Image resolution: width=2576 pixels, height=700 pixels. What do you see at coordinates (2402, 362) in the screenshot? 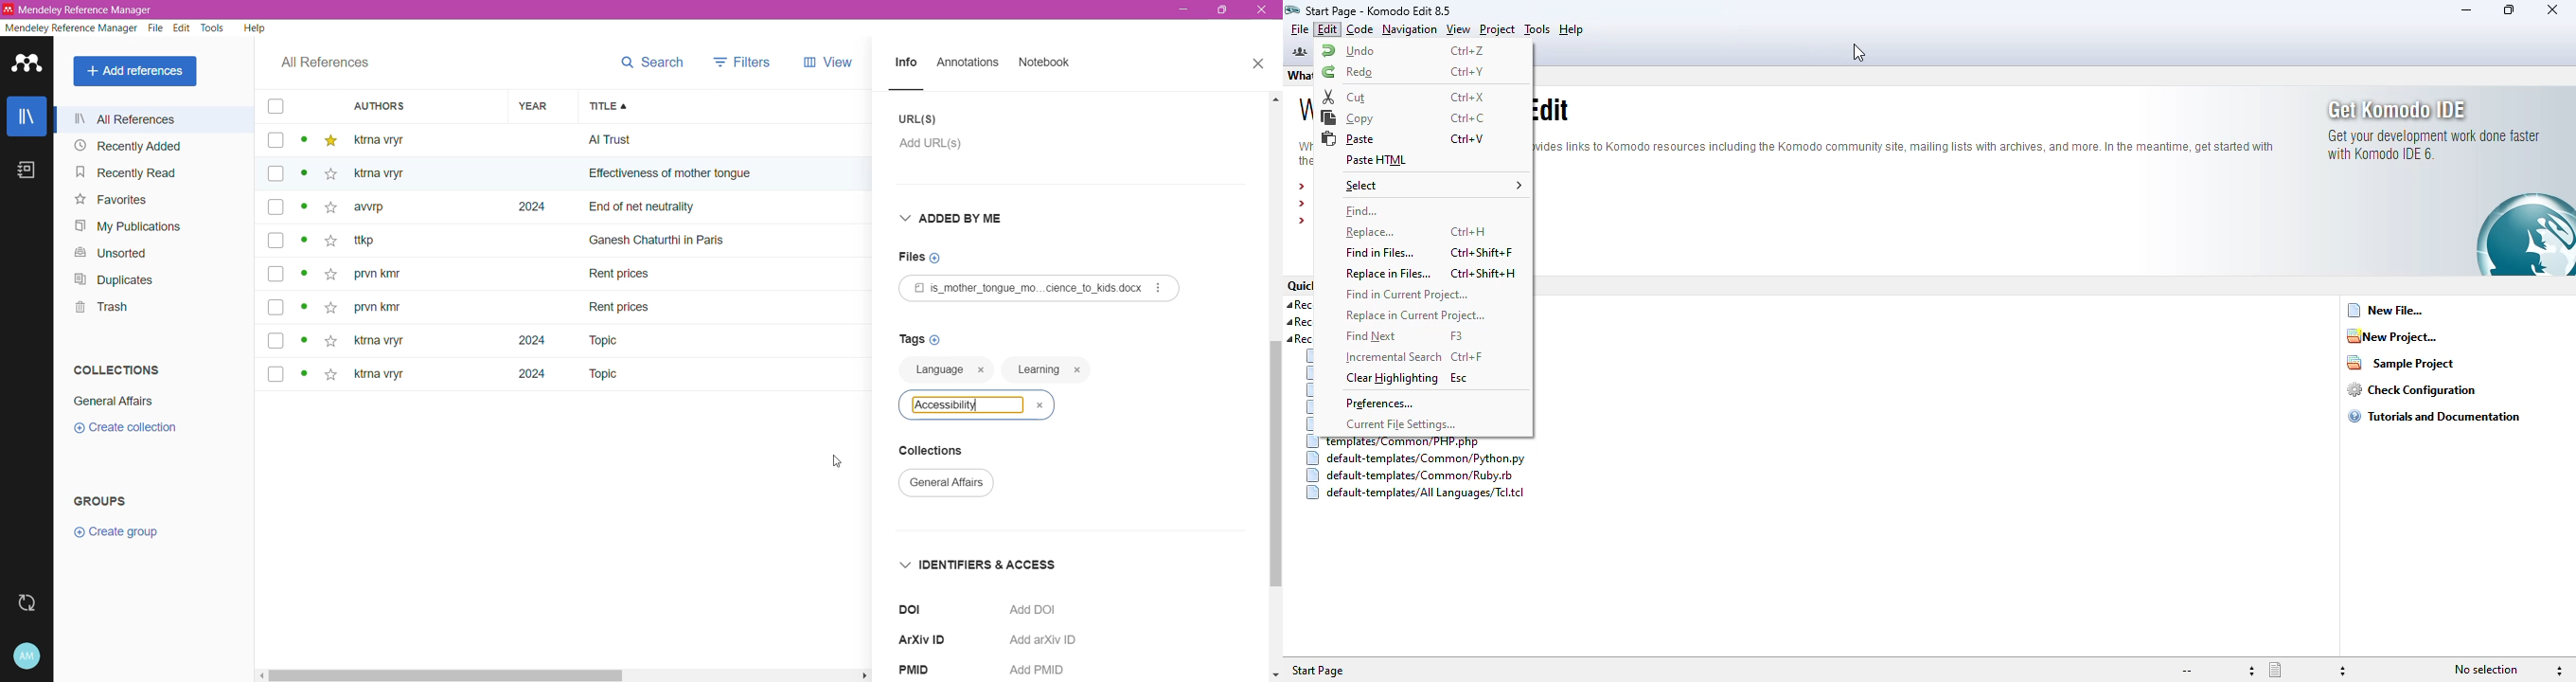
I see `sample project` at bounding box center [2402, 362].